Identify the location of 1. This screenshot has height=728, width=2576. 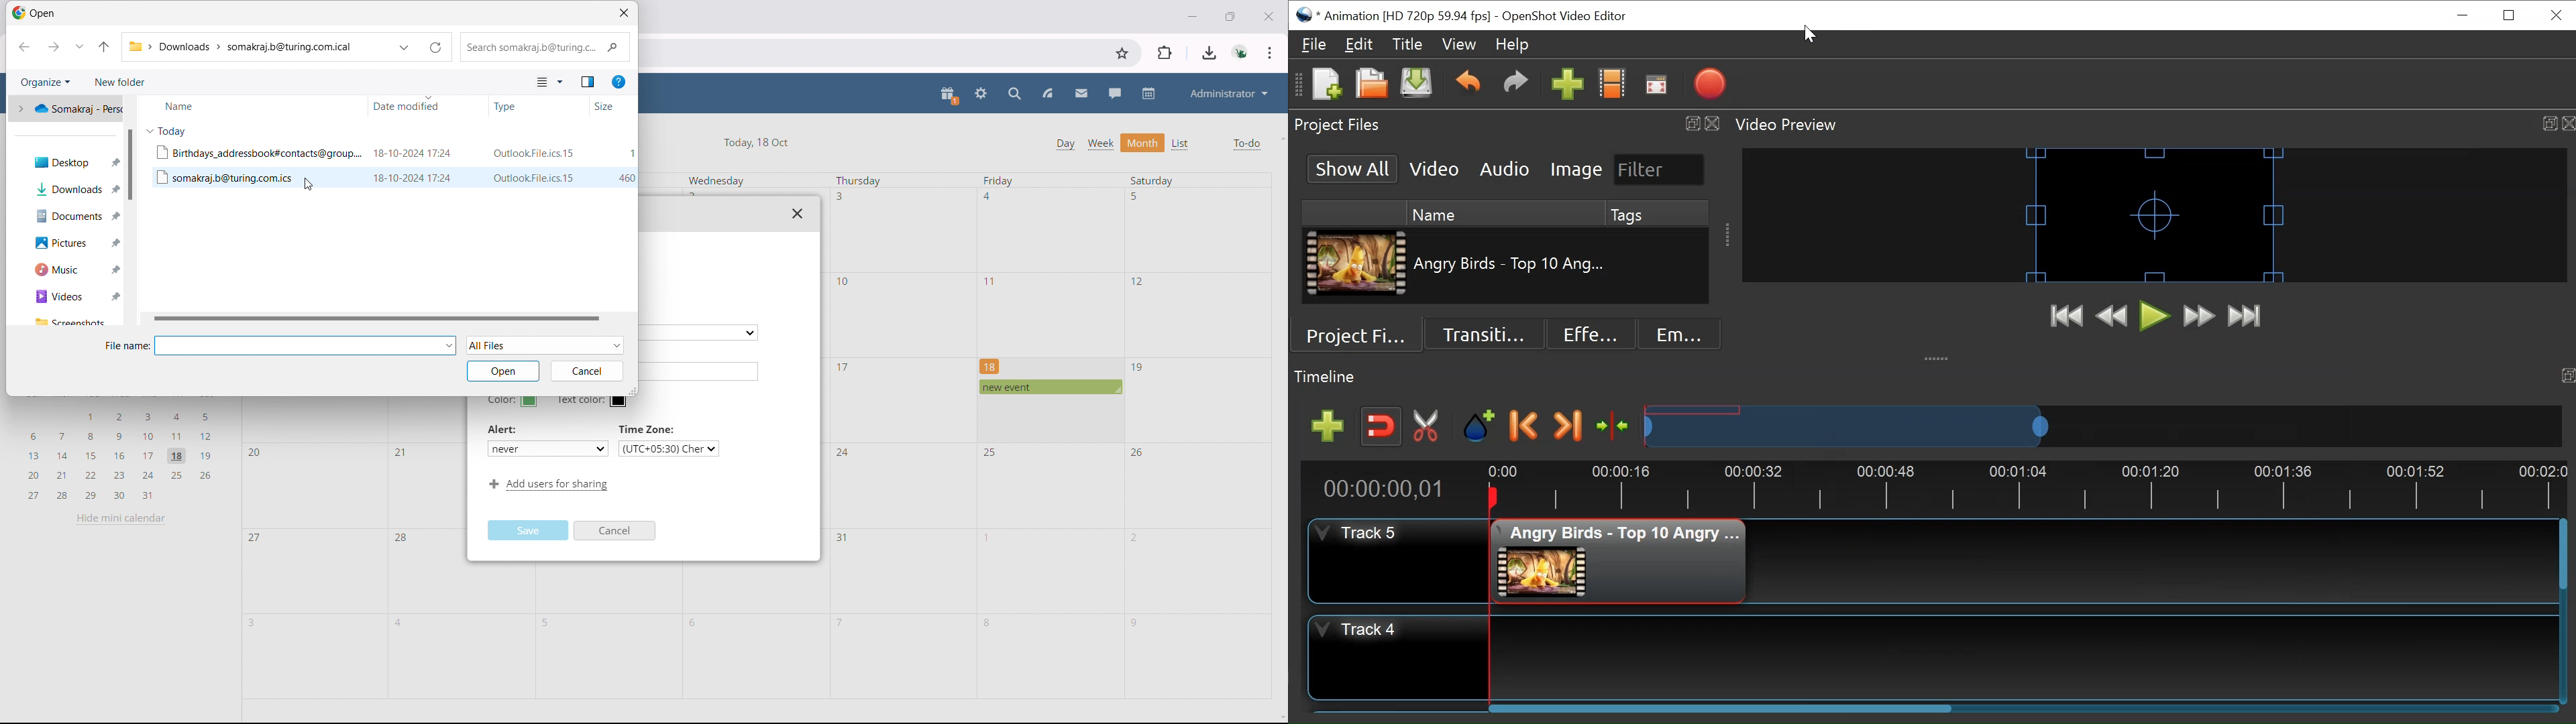
(989, 538).